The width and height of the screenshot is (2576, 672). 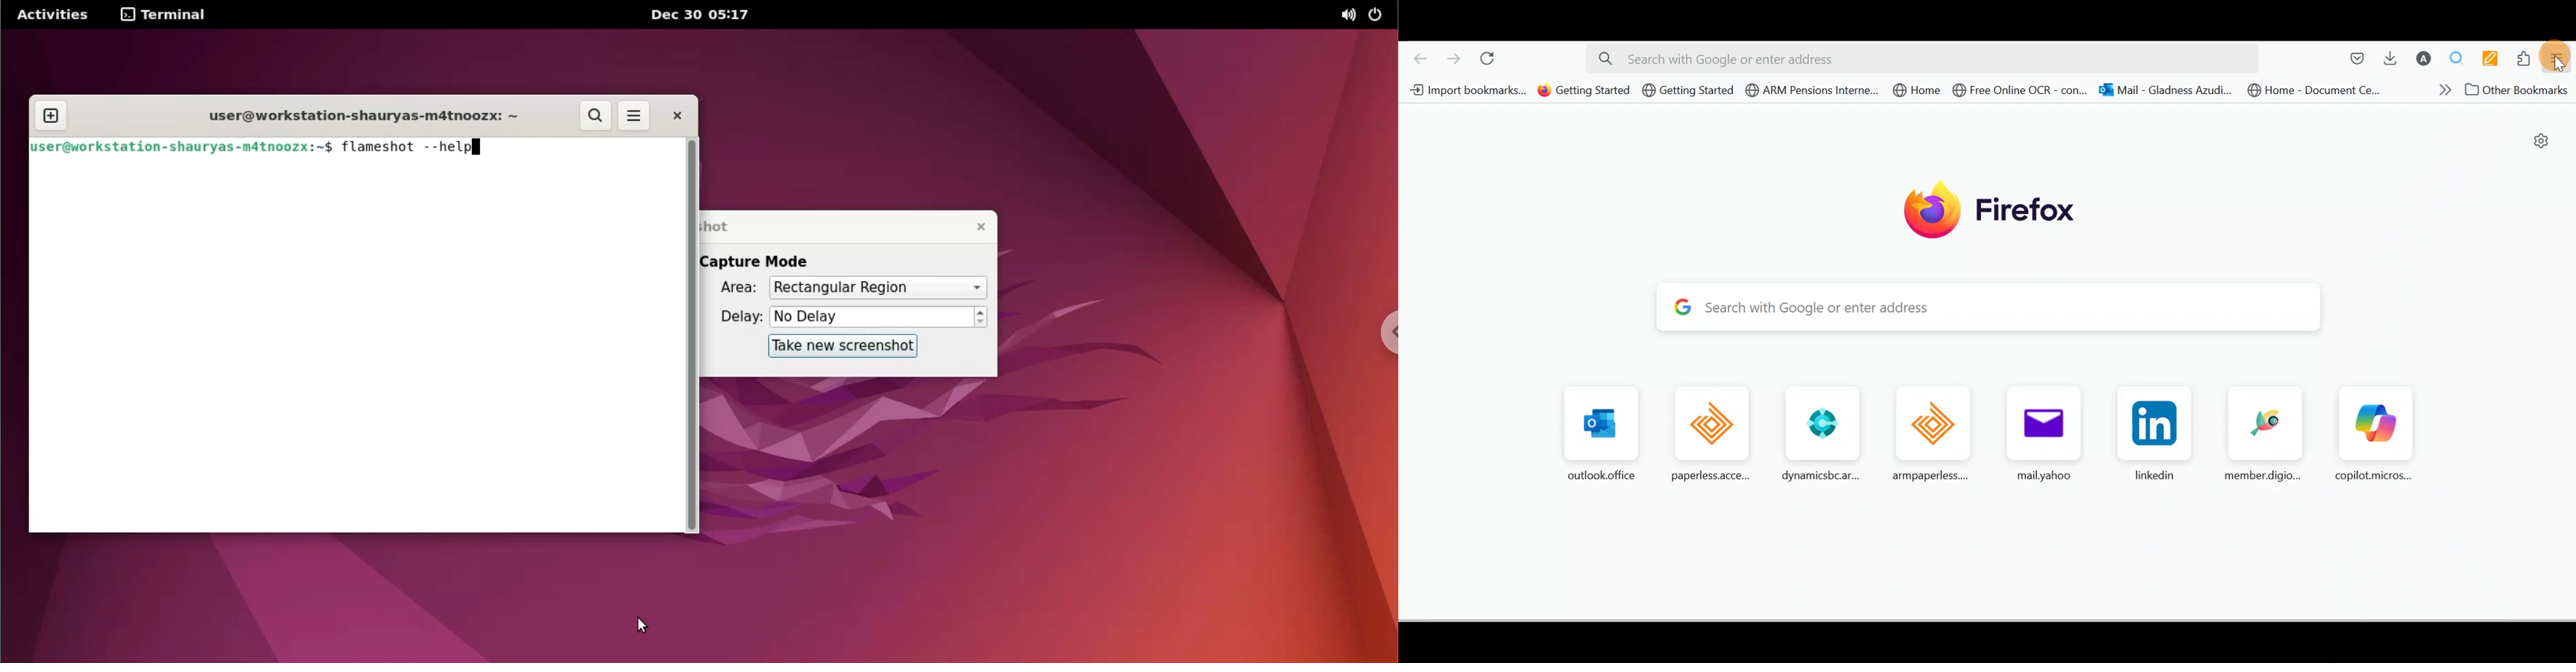 I want to click on Open application menu, so click(x=2561, y=59).